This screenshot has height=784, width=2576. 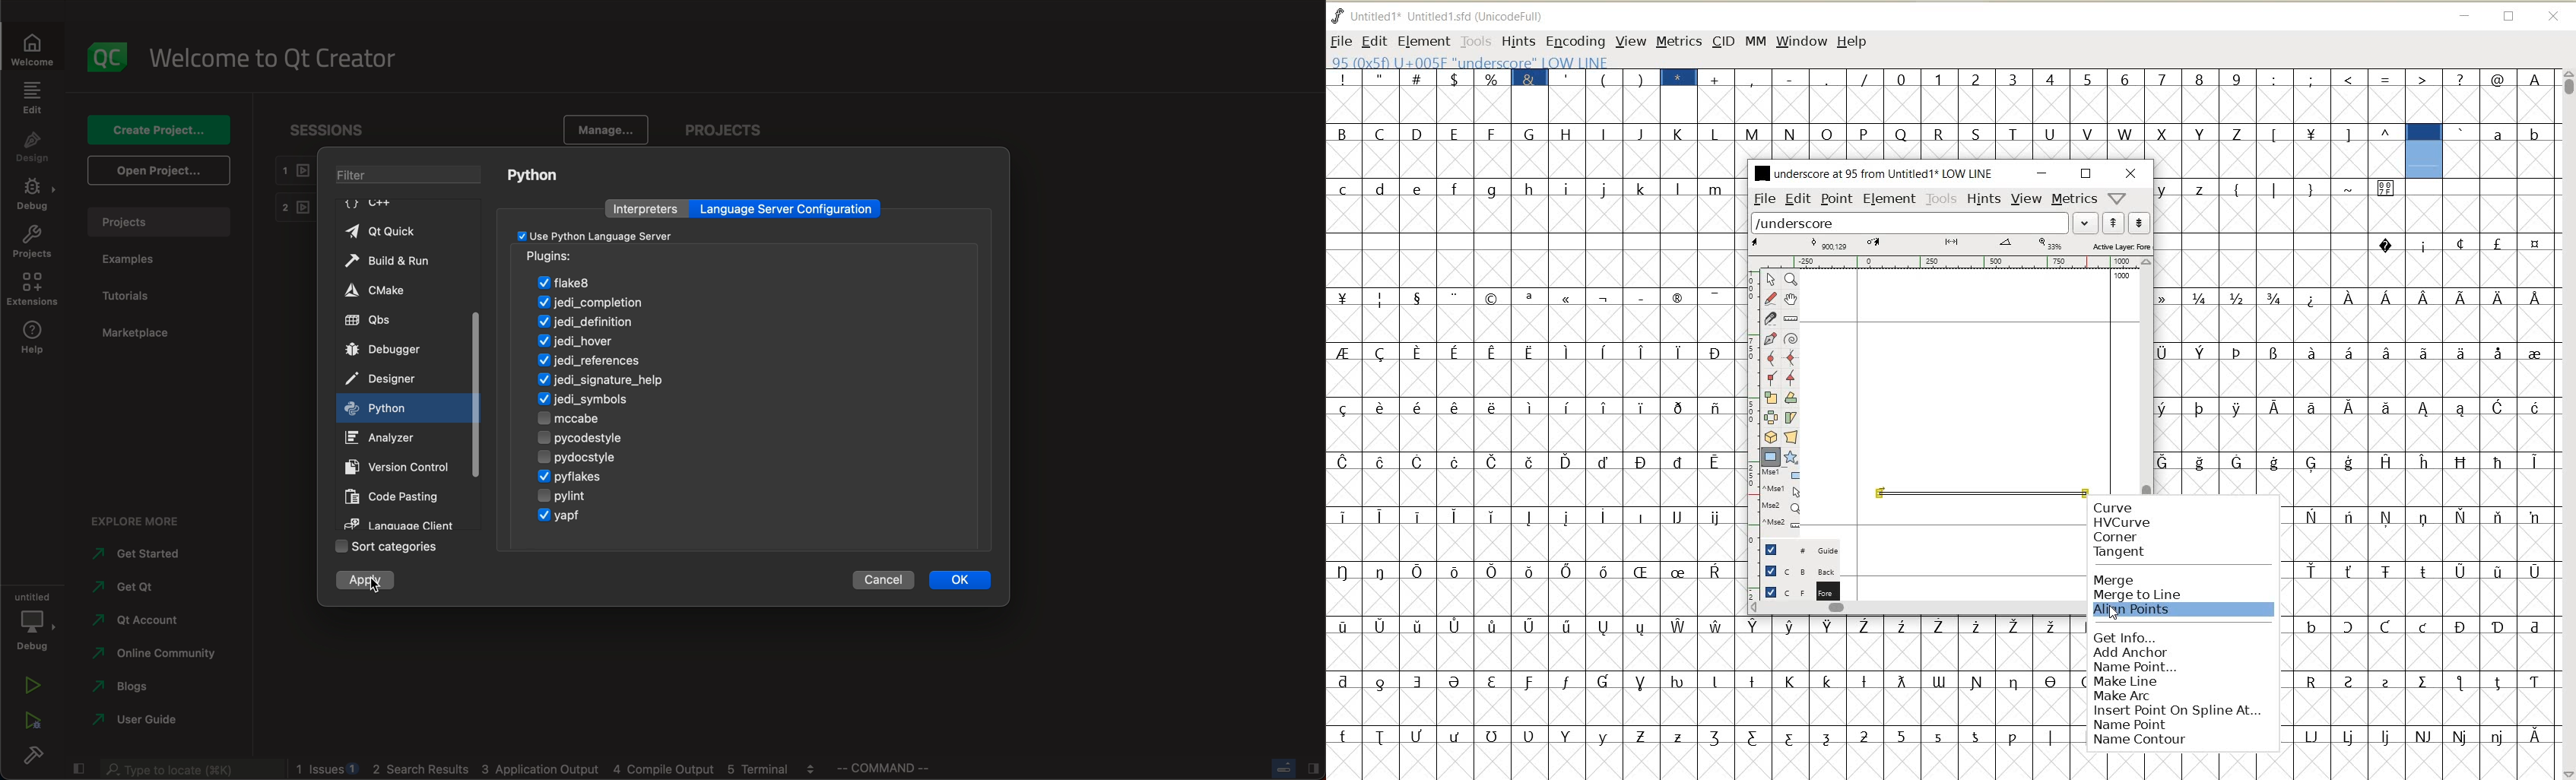 I want to click on show previous word list, so click(x=2114, y=223).